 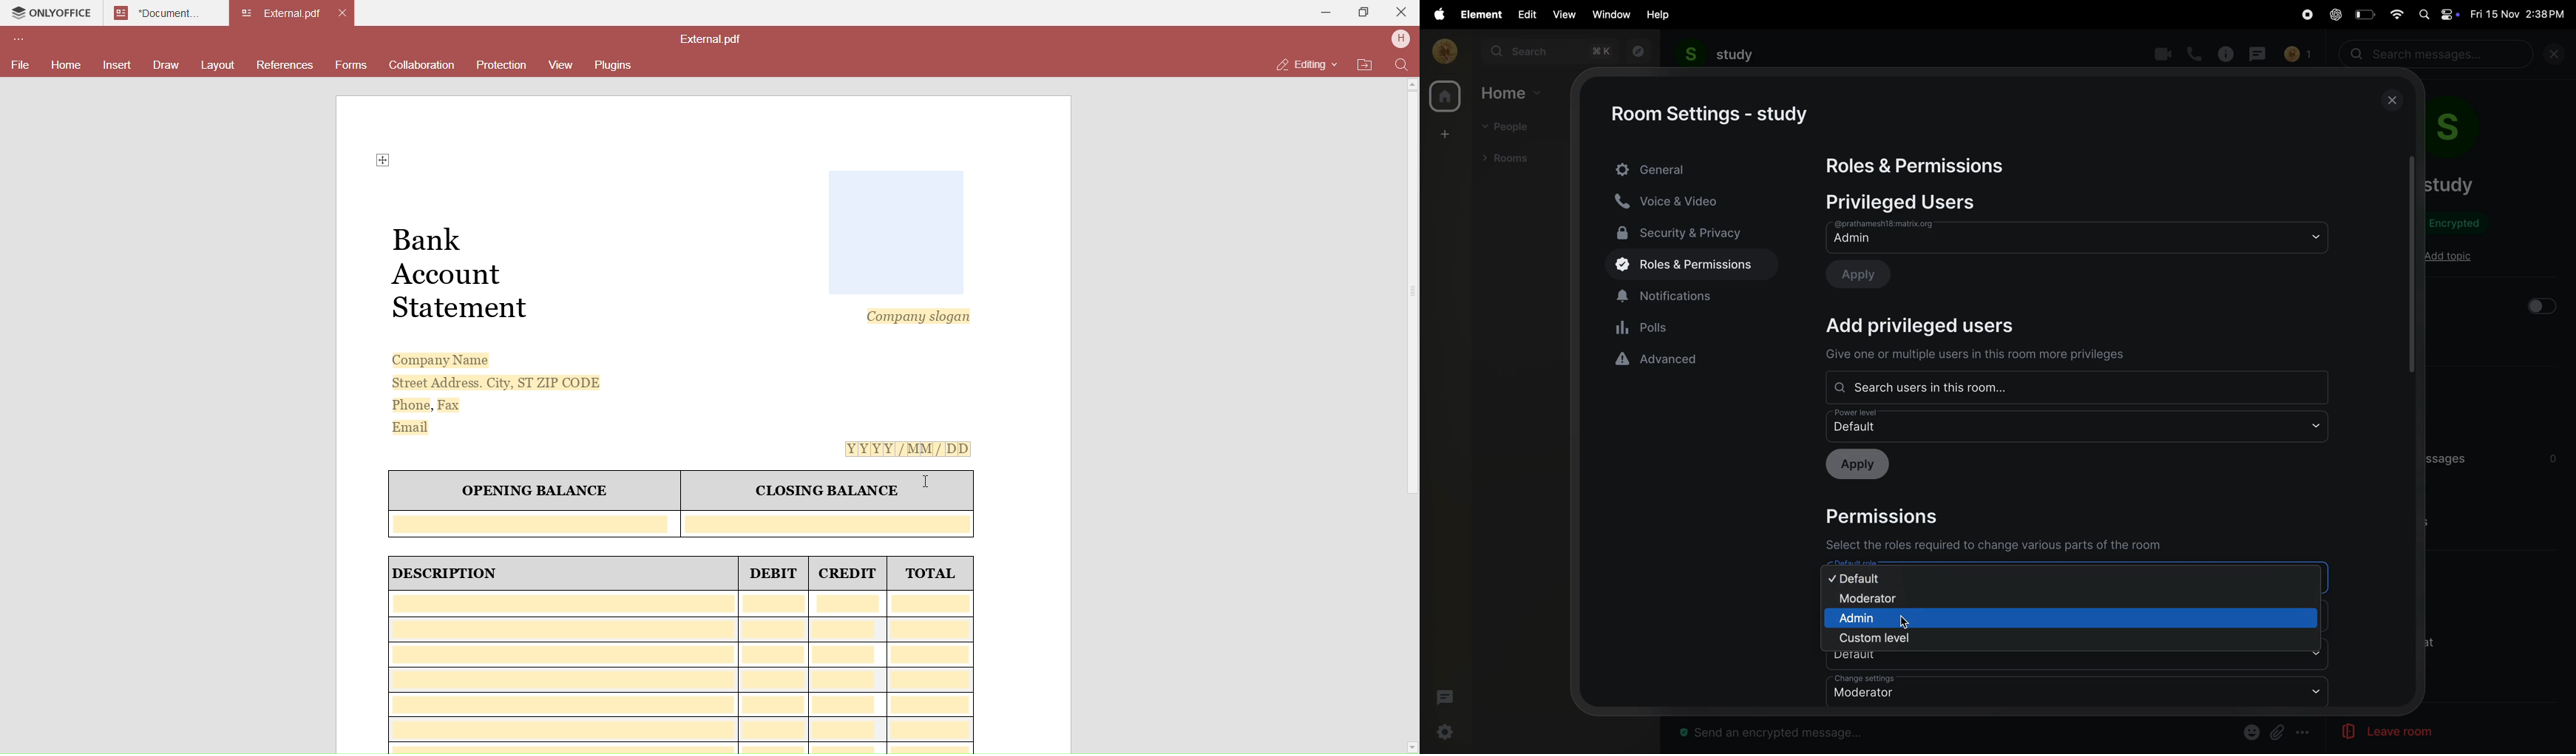 I want to click on Roles and permissions, so click(x=1919, y=167).